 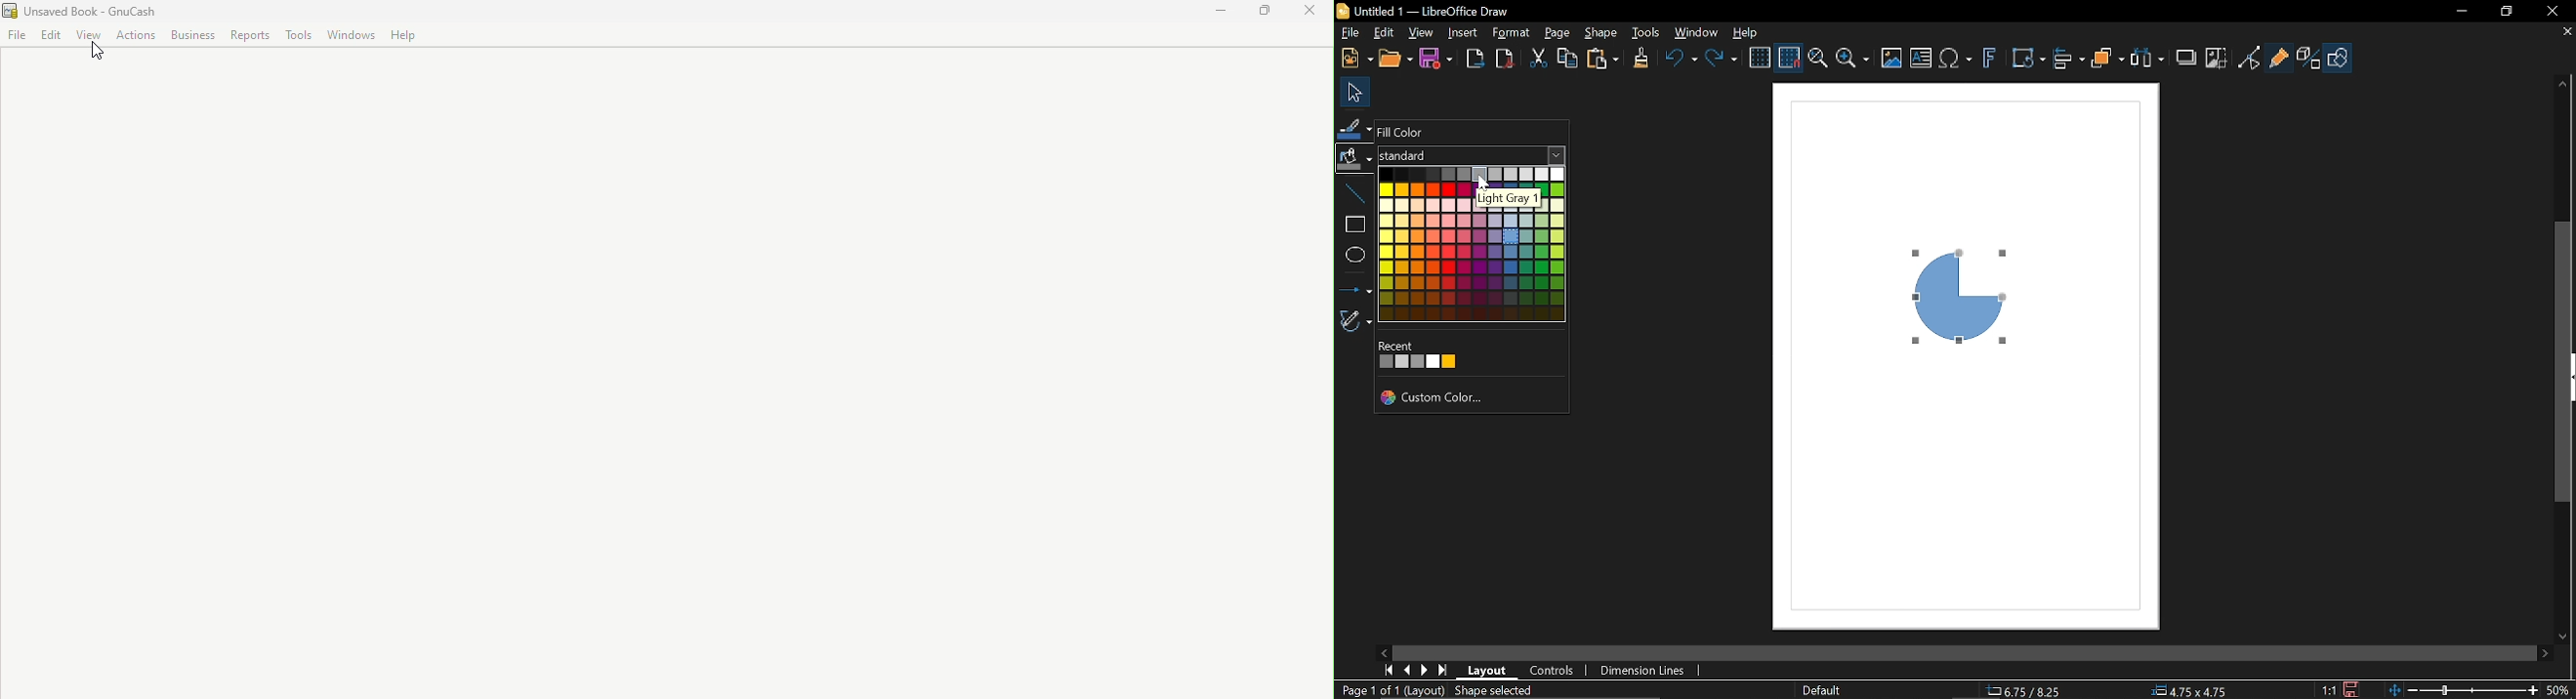 I want to click on page, so click(x=1557, y=35).